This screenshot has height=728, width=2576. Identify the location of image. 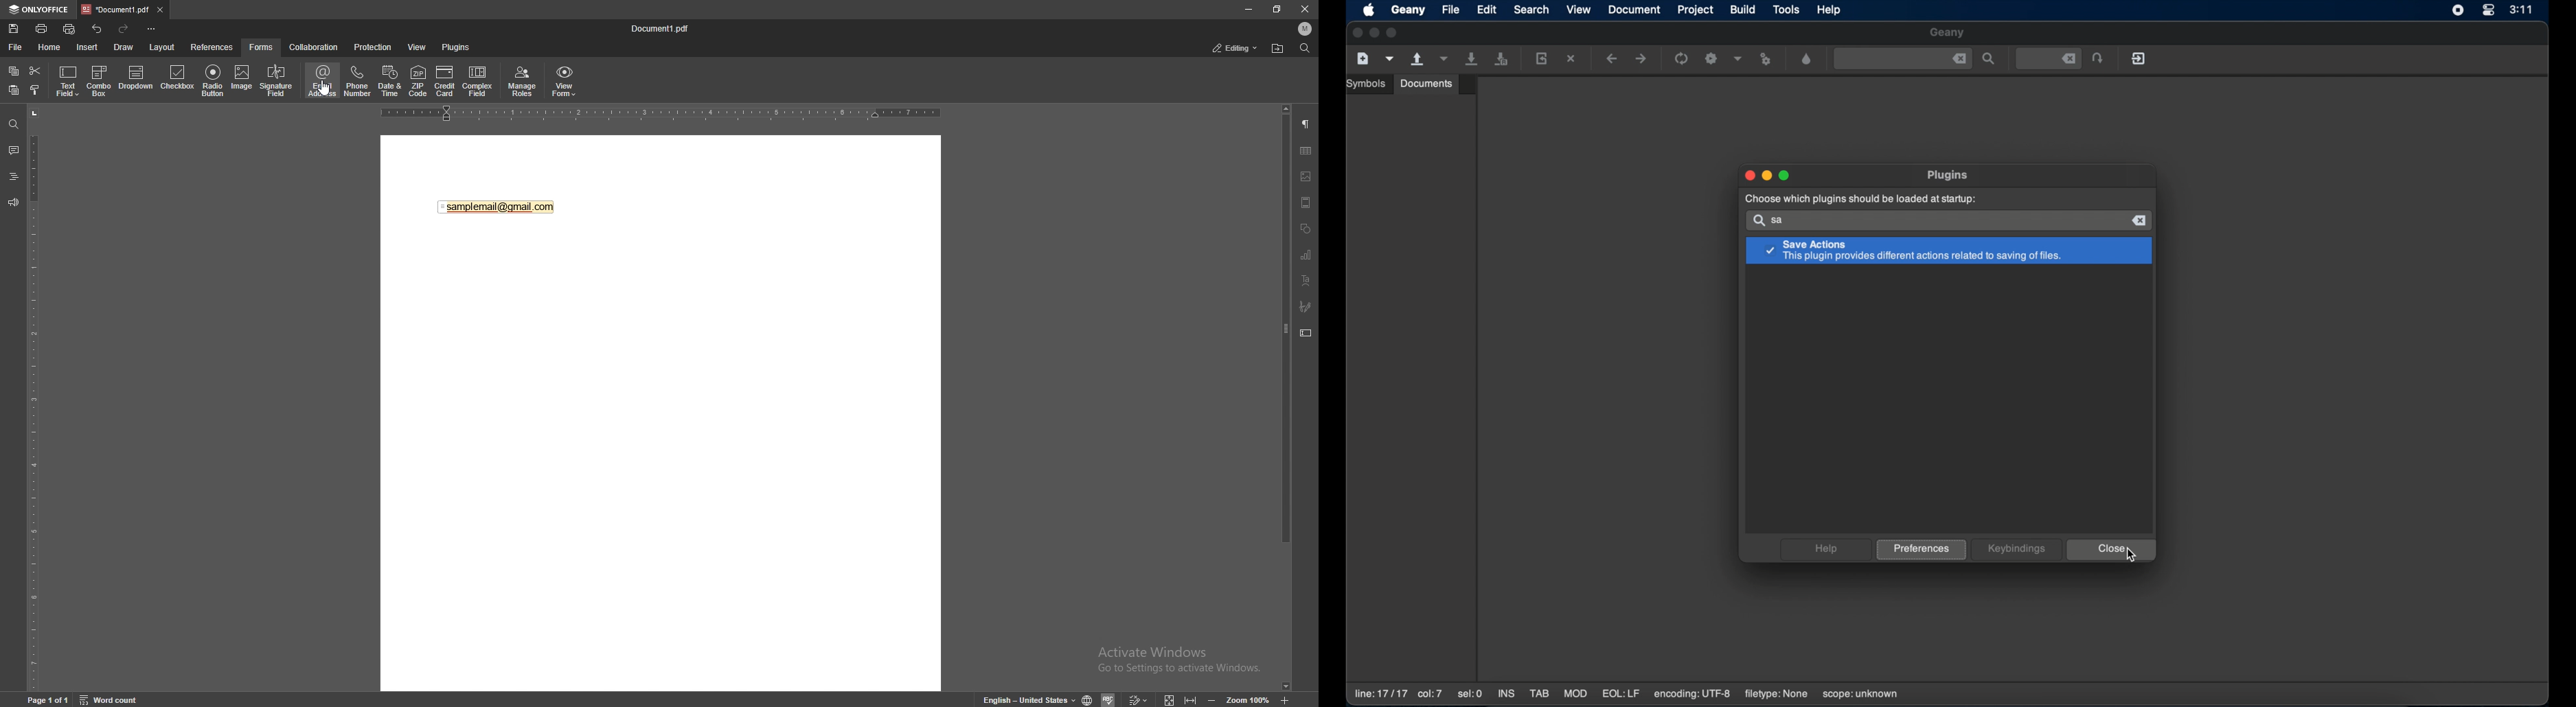
(1306, 176).